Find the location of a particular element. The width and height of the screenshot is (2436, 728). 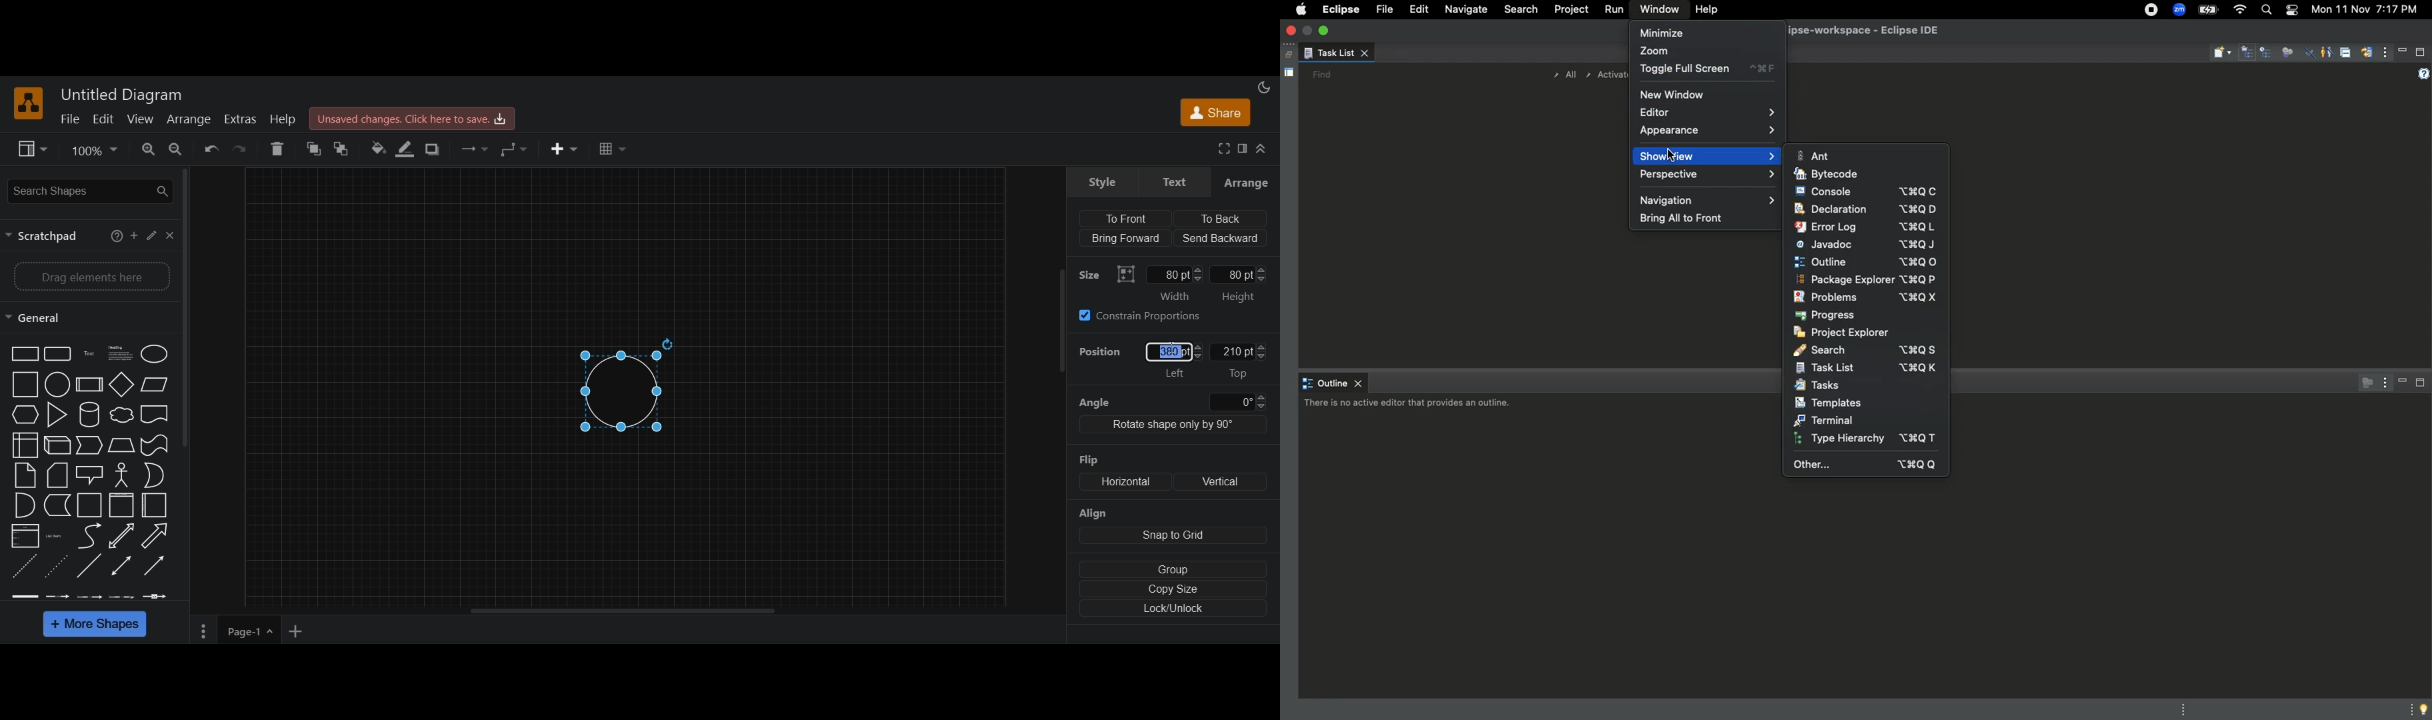

Draw.io logo is located at coordinates (29, 103).